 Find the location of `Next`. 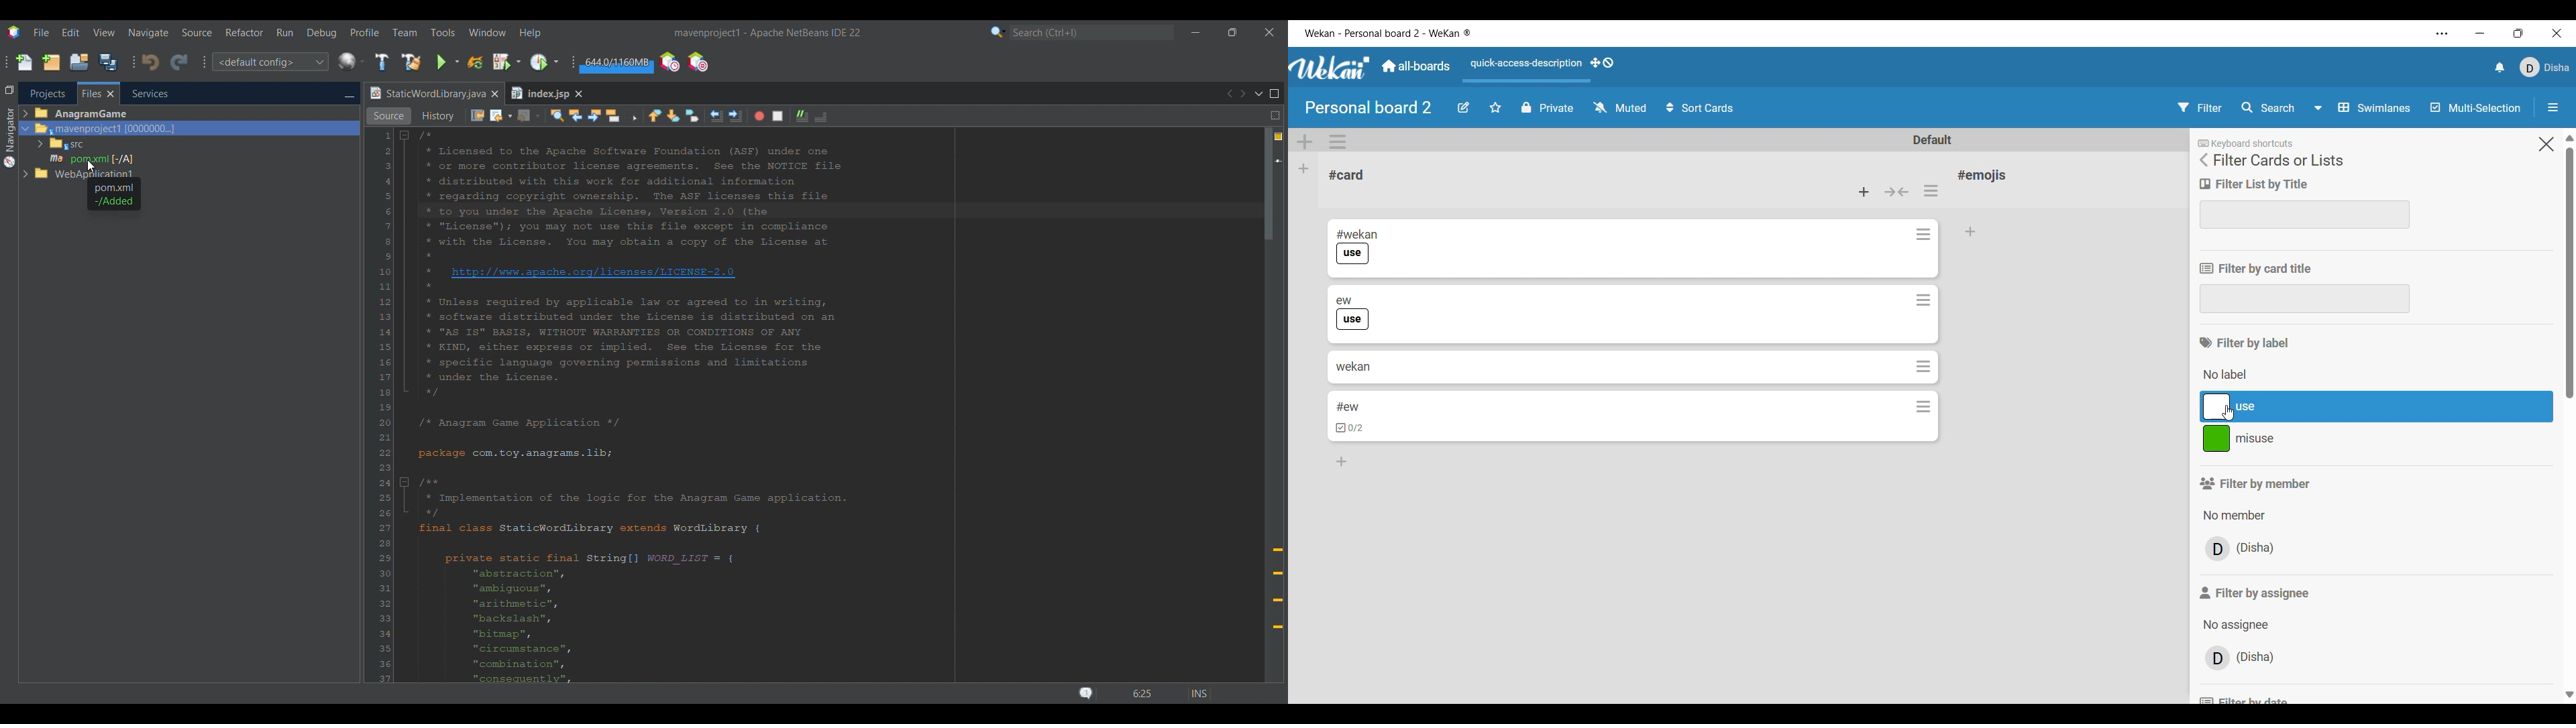

Next is located at coordinates (1242, 93).